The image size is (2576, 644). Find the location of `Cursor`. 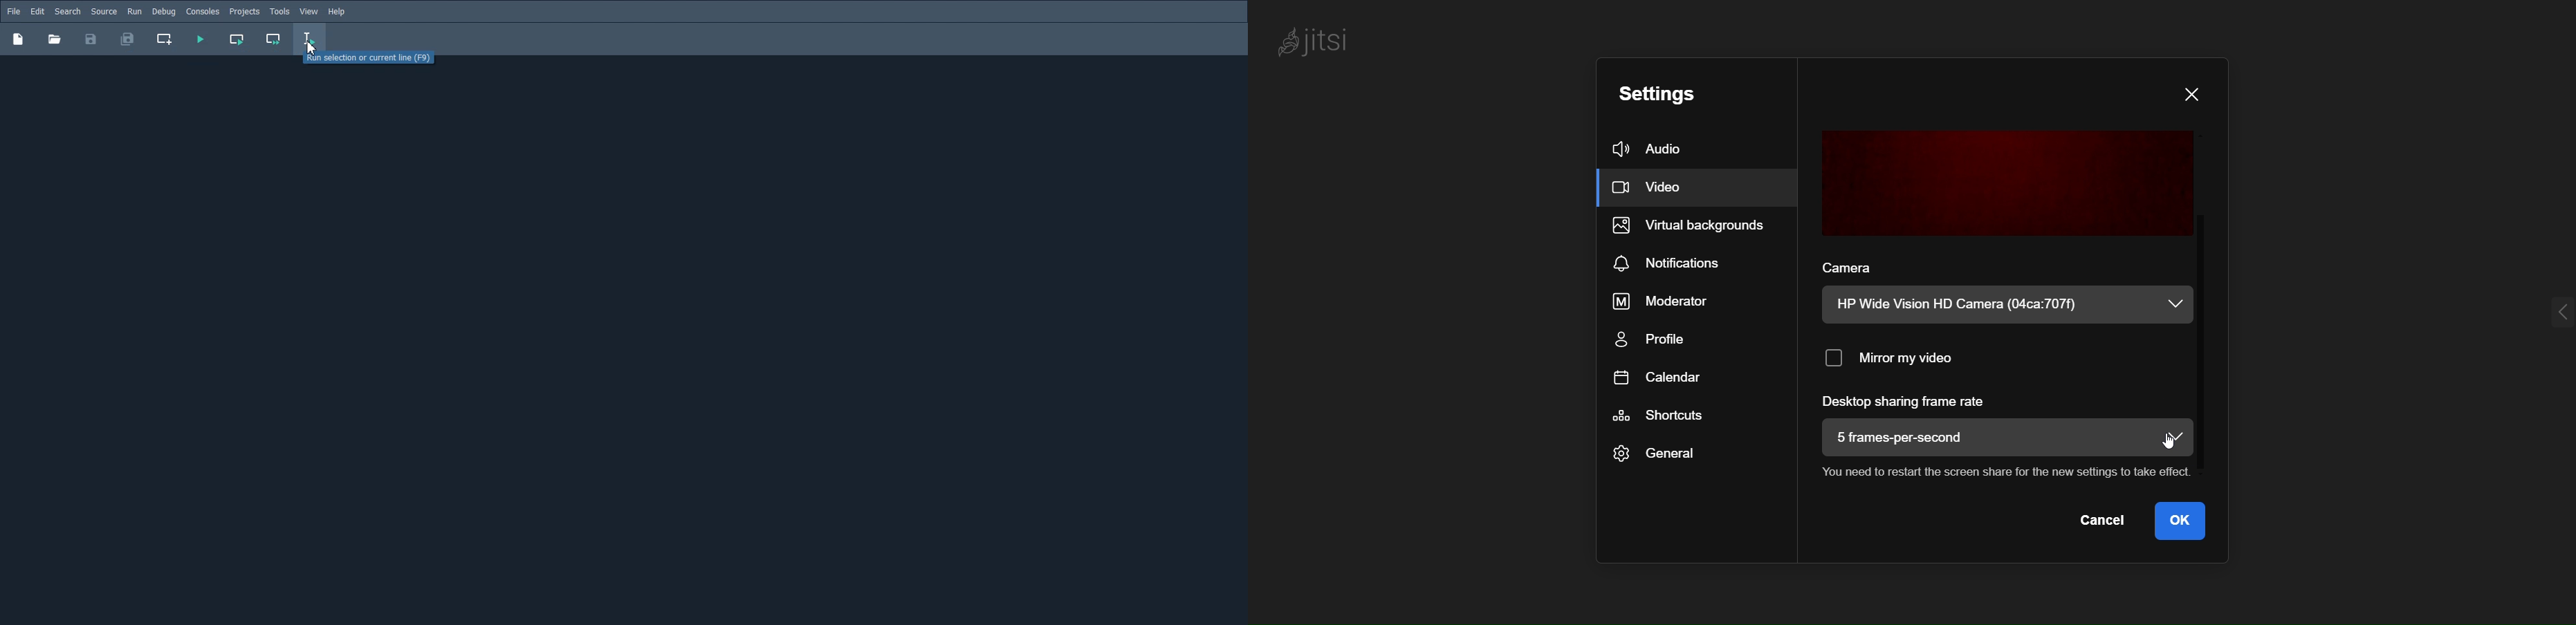

Cursor is located at coordinates (312, 47).